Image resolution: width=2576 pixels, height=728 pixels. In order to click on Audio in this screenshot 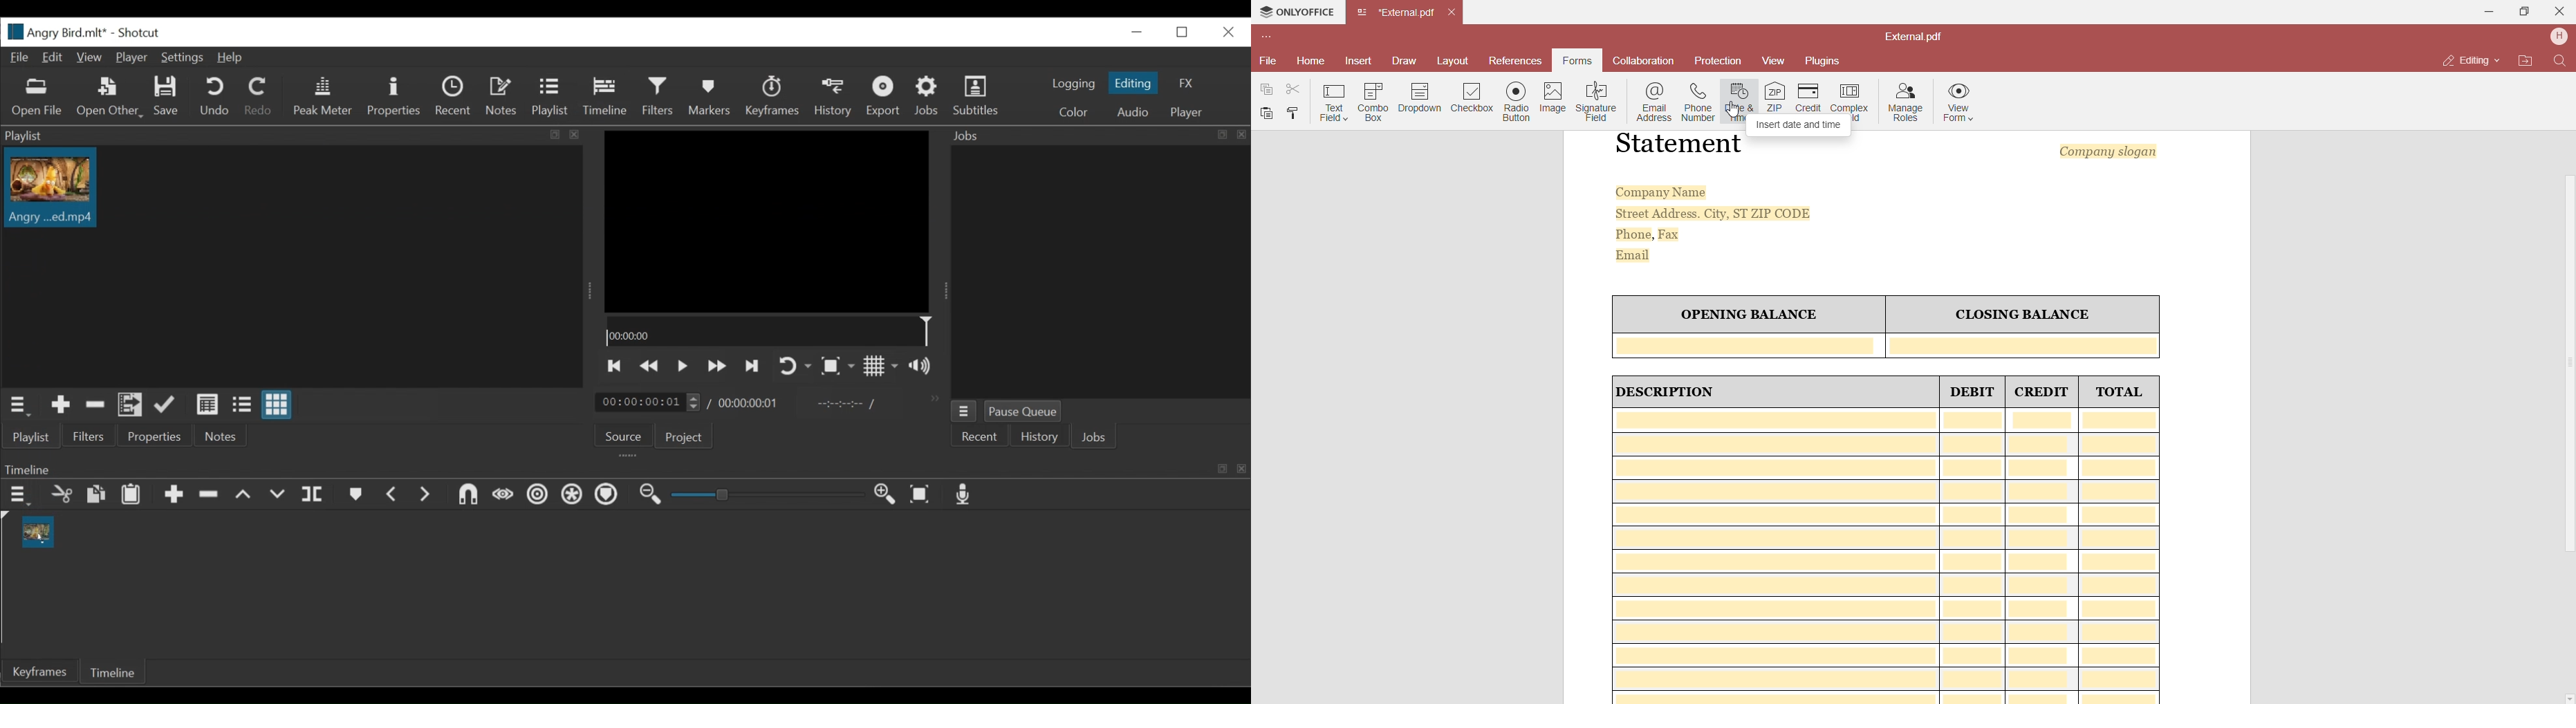, I will do `click(1129, 111)`.